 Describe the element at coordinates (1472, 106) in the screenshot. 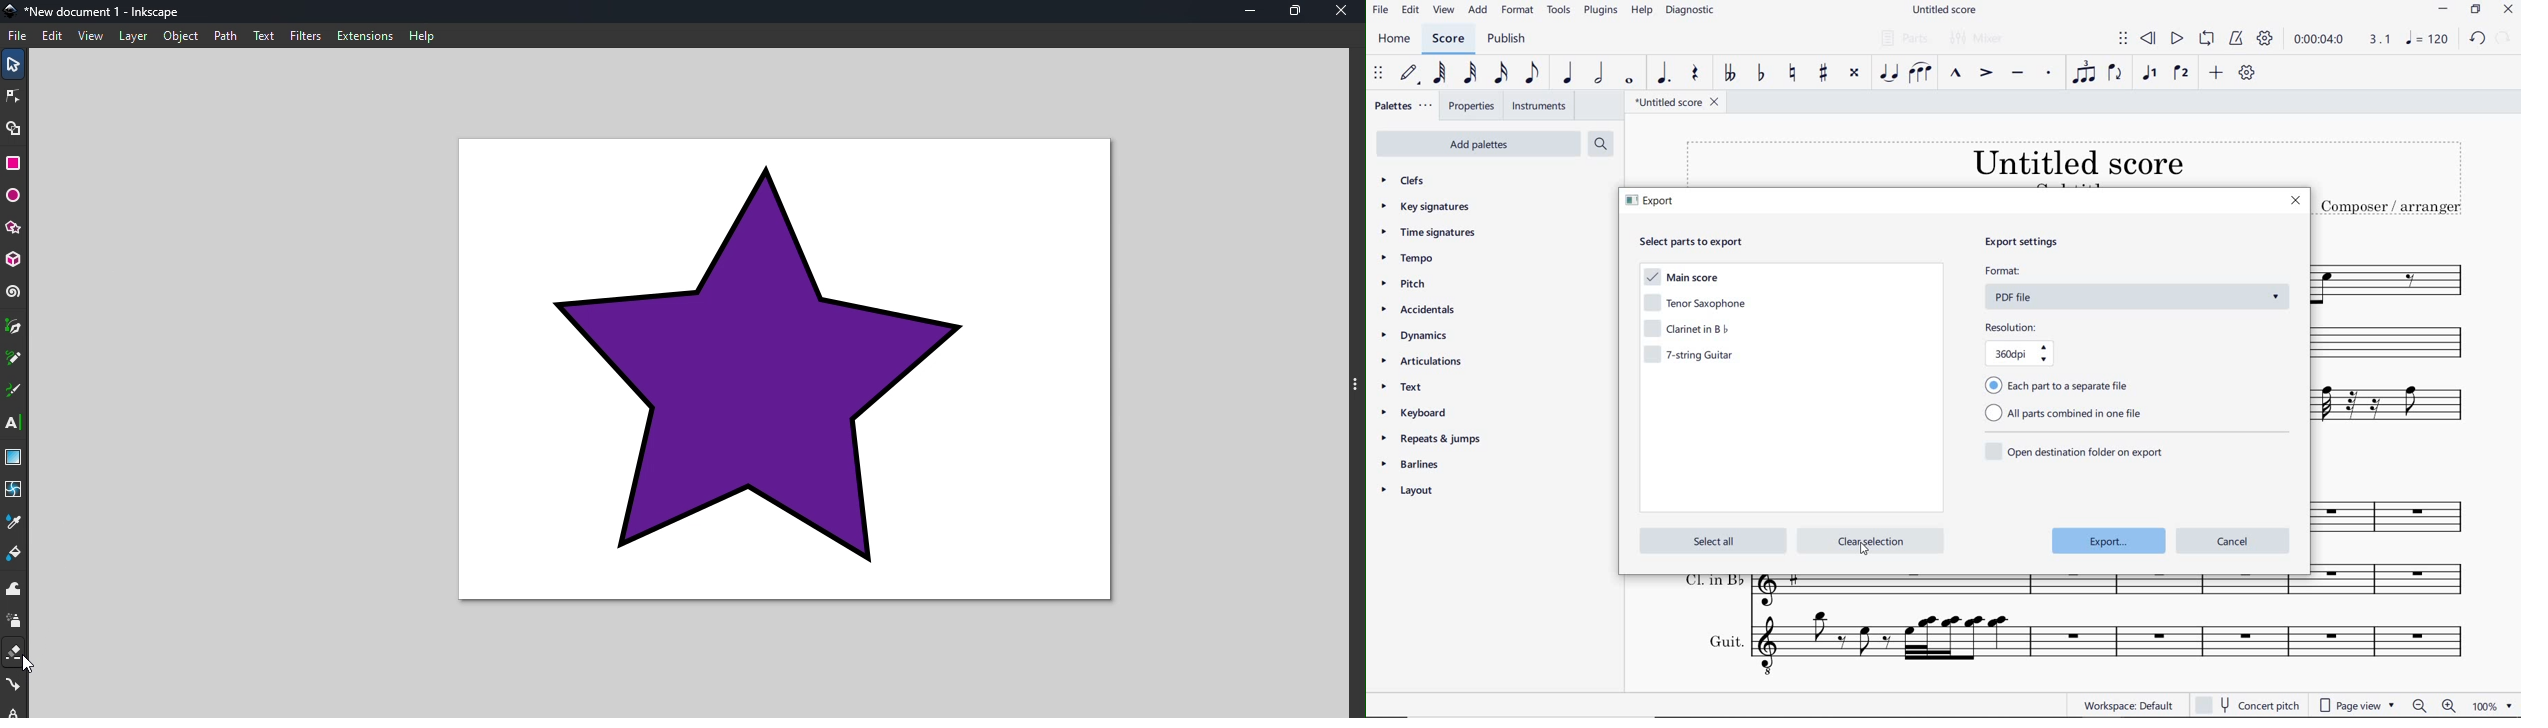

I see `PROPERTIES` at that location.